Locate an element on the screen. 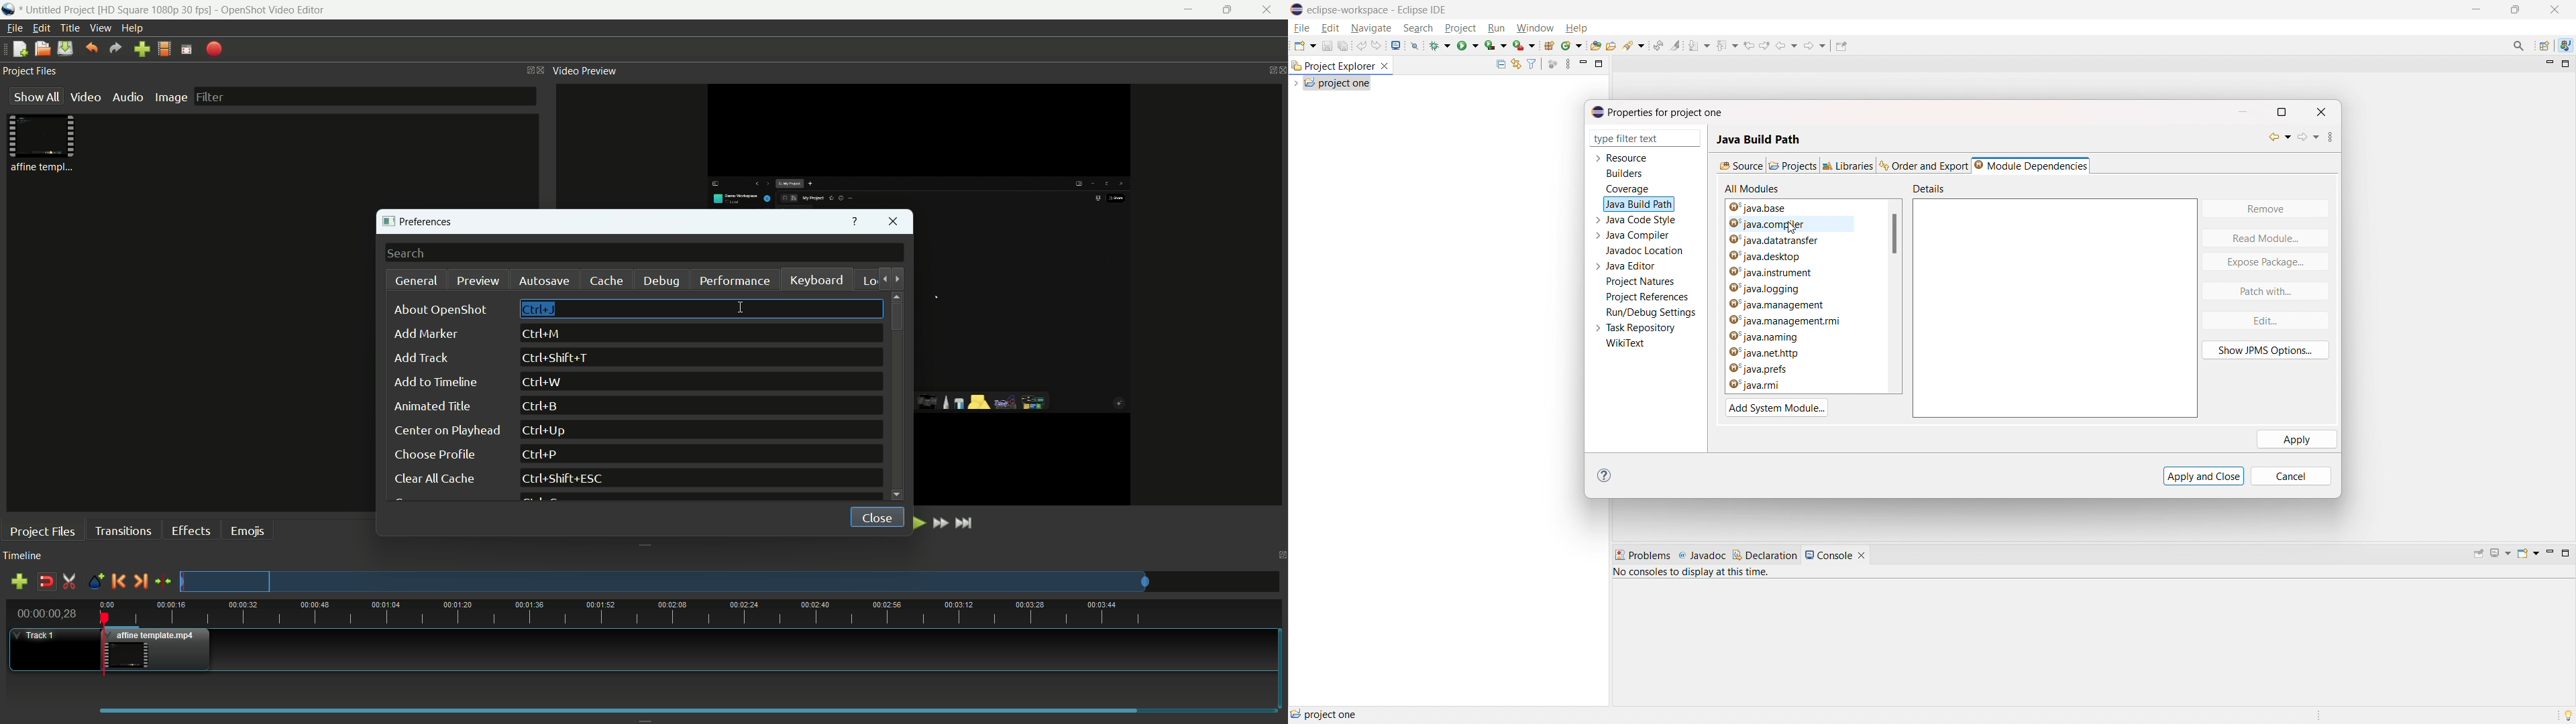  cancel is located at coordinates (2297, 476).